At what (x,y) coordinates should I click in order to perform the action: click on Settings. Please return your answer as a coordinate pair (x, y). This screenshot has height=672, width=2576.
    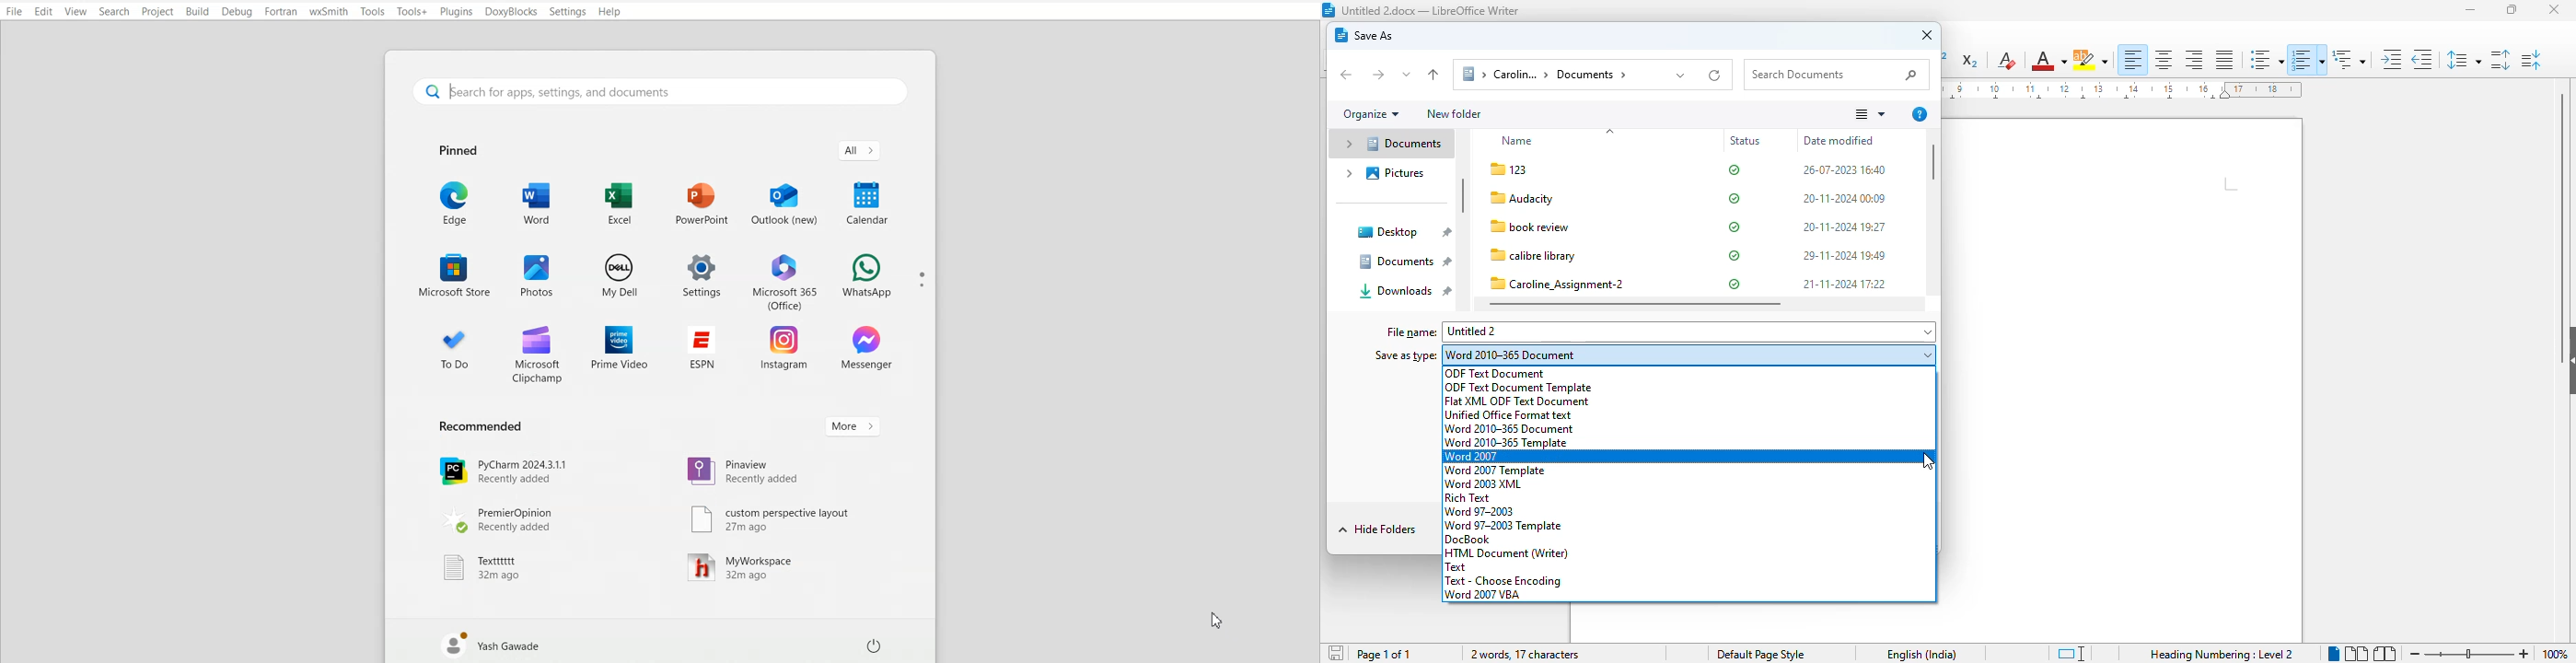
    Looking at the image, I should click on (567, 11).